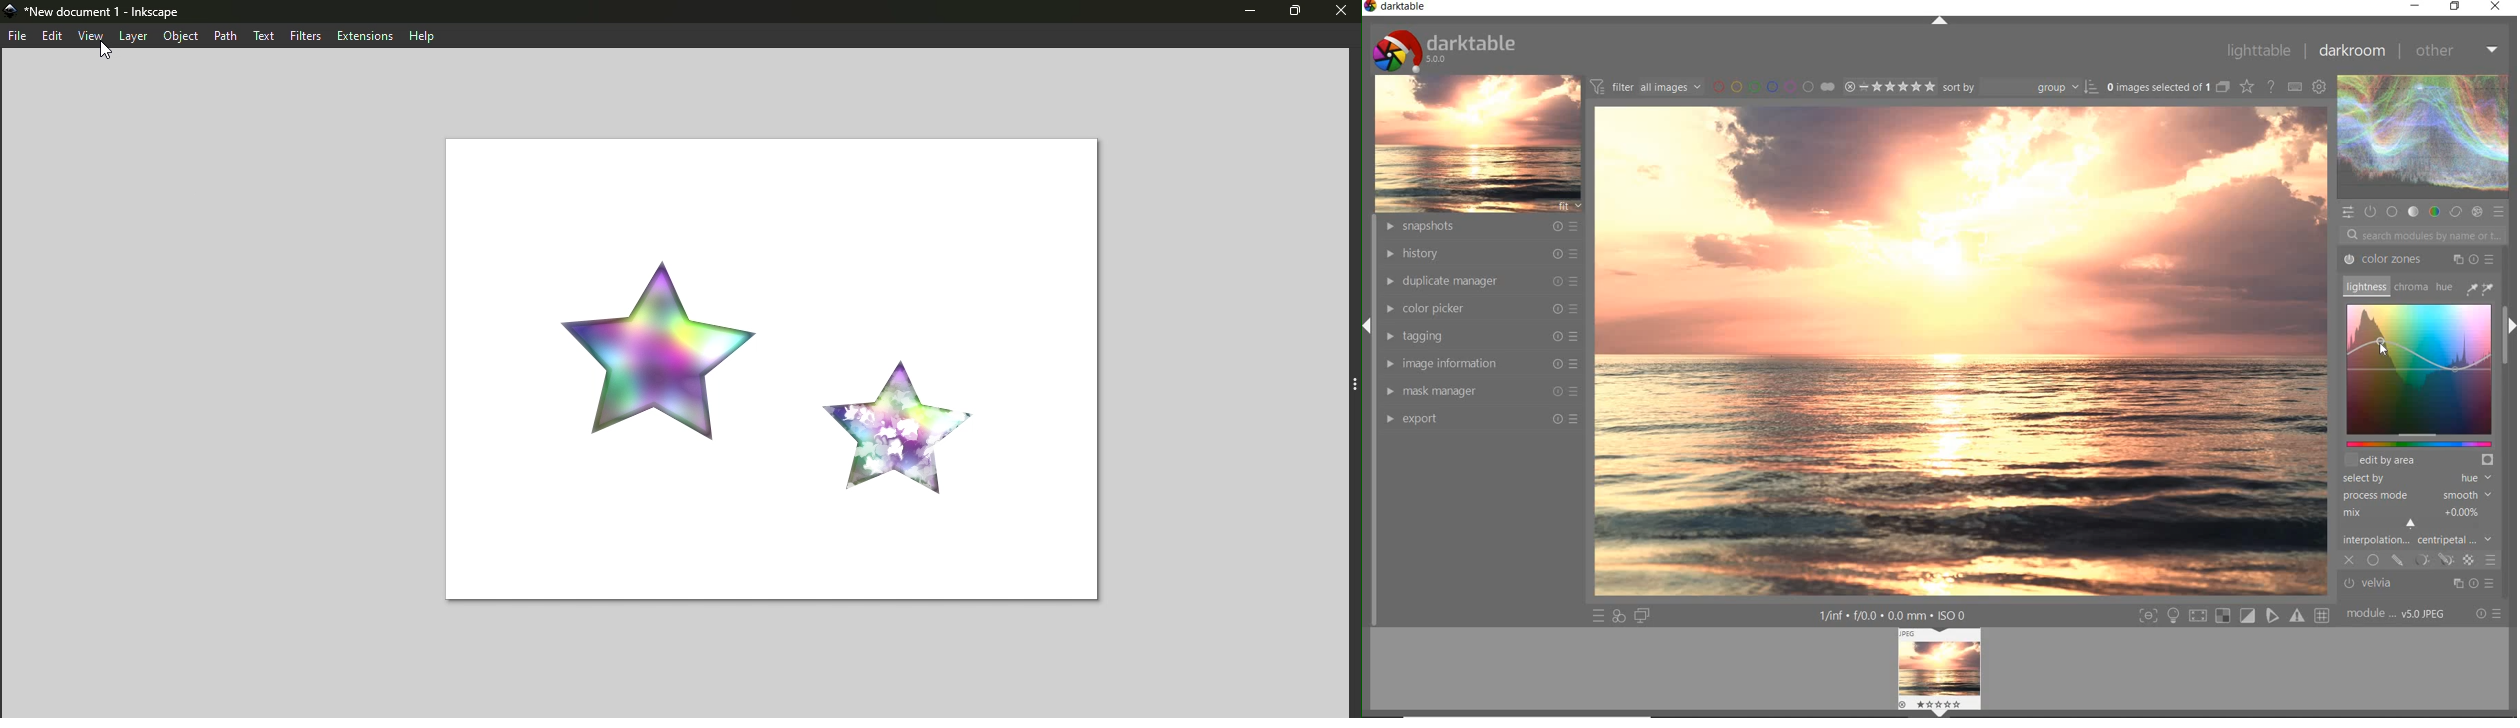 The width and height of the screenshot is (2520, 728). What do you see at coordinates (2445, 290) in the screenshot?
I see `HUE` at bounding box center [2445, 290].